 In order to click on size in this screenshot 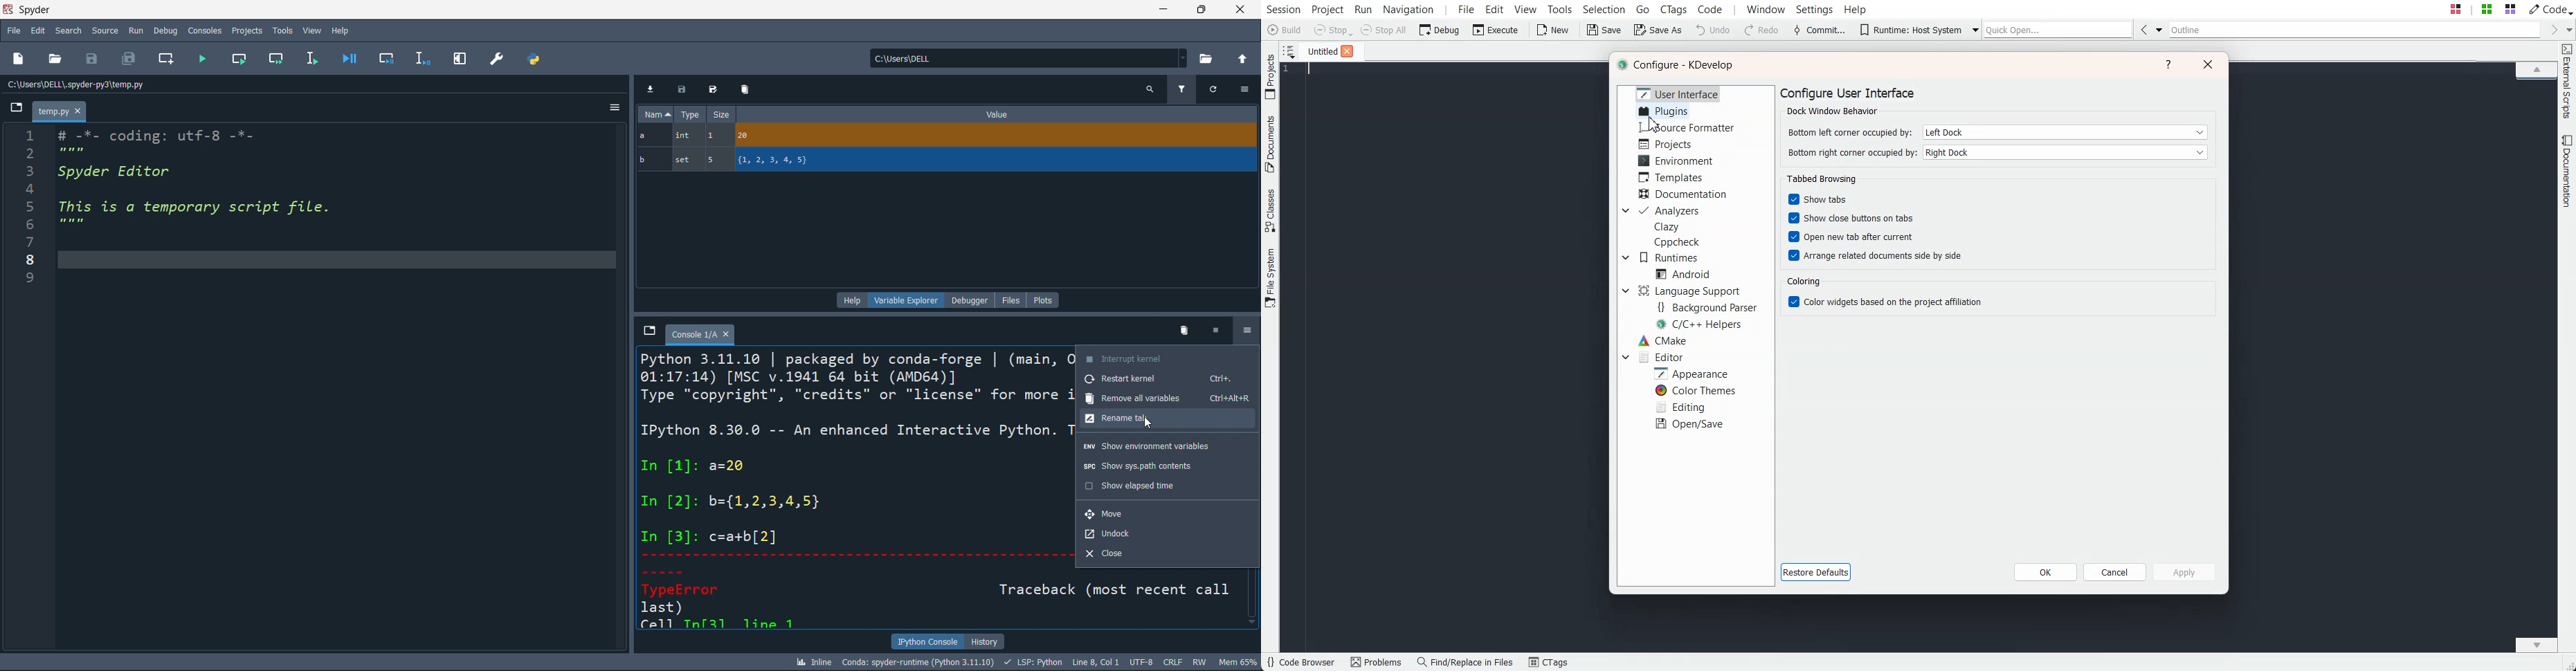, I will do `click(721, 115)`.